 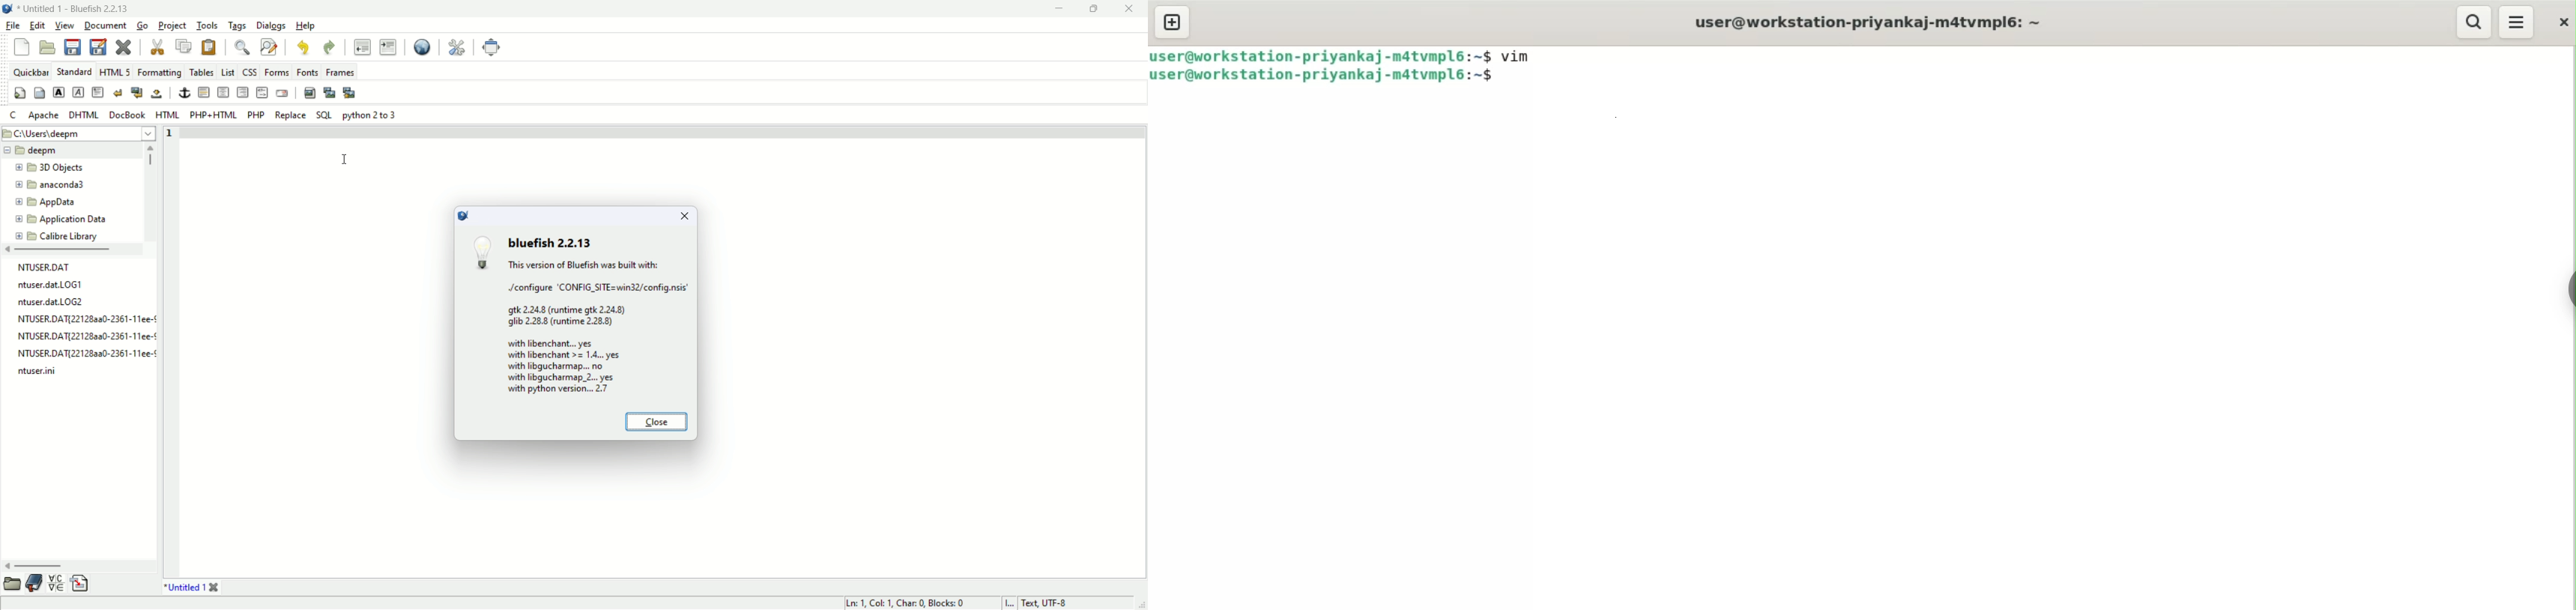 I want to click on scroll bar, so click(x=151, y=191).